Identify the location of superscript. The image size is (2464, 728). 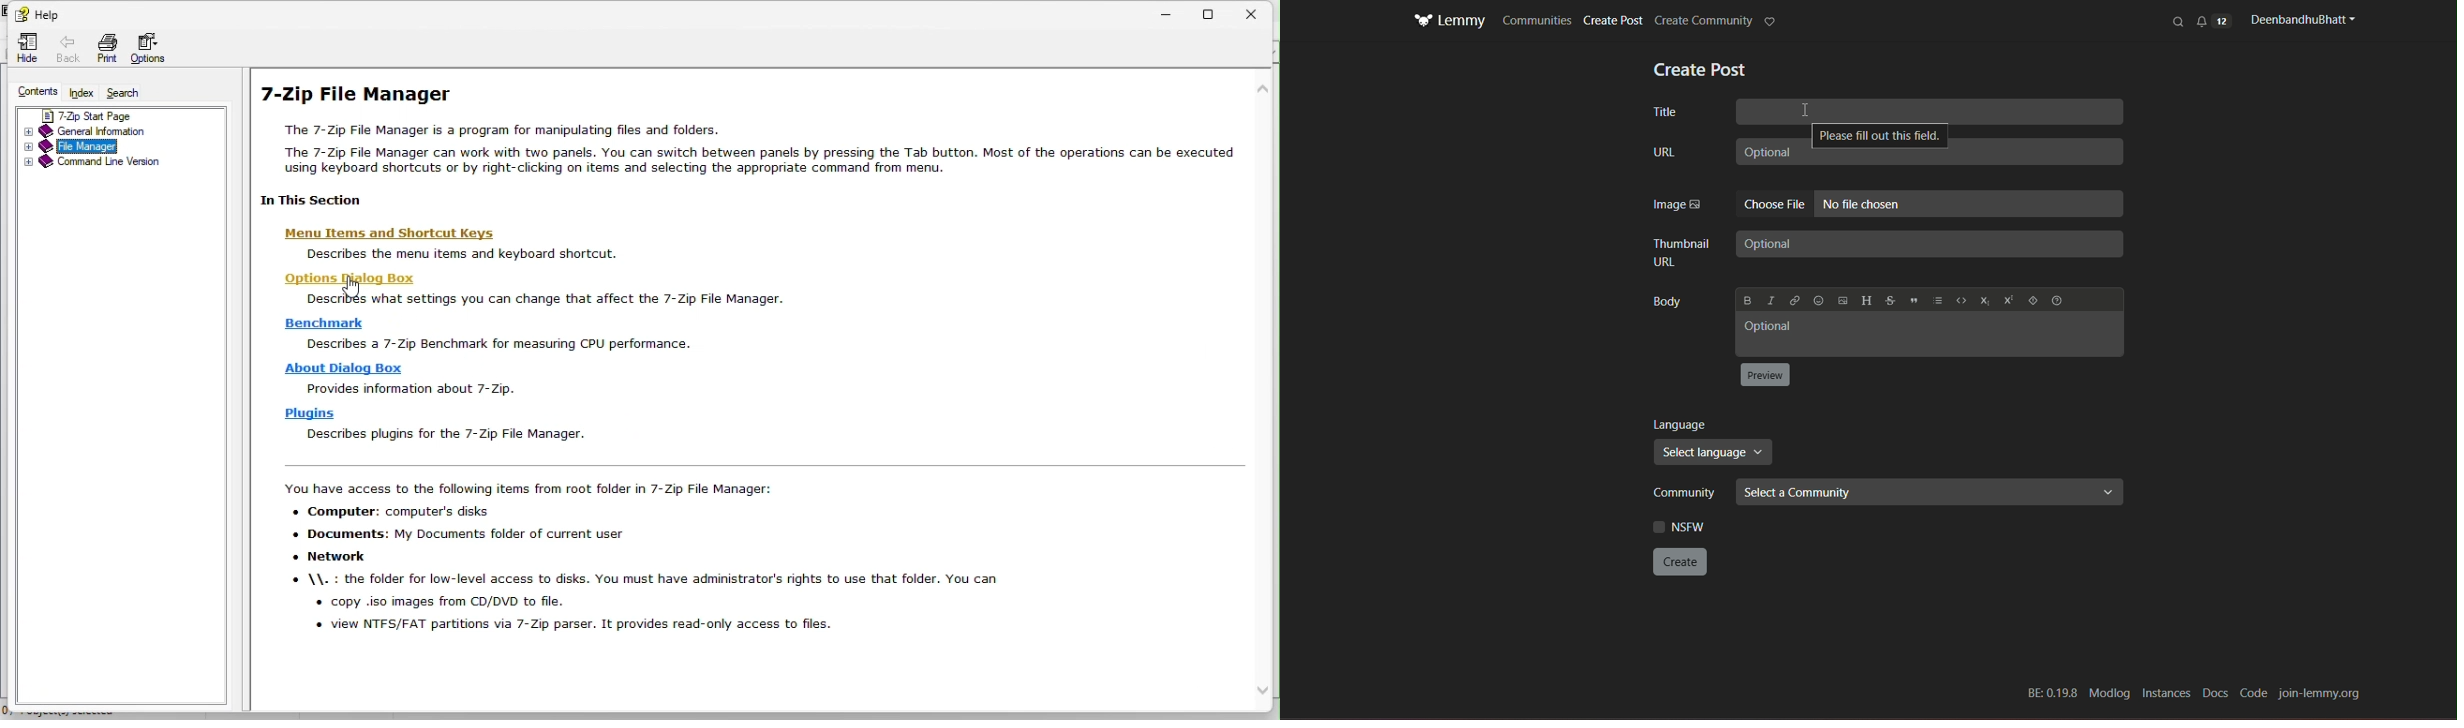
(2008, 300).